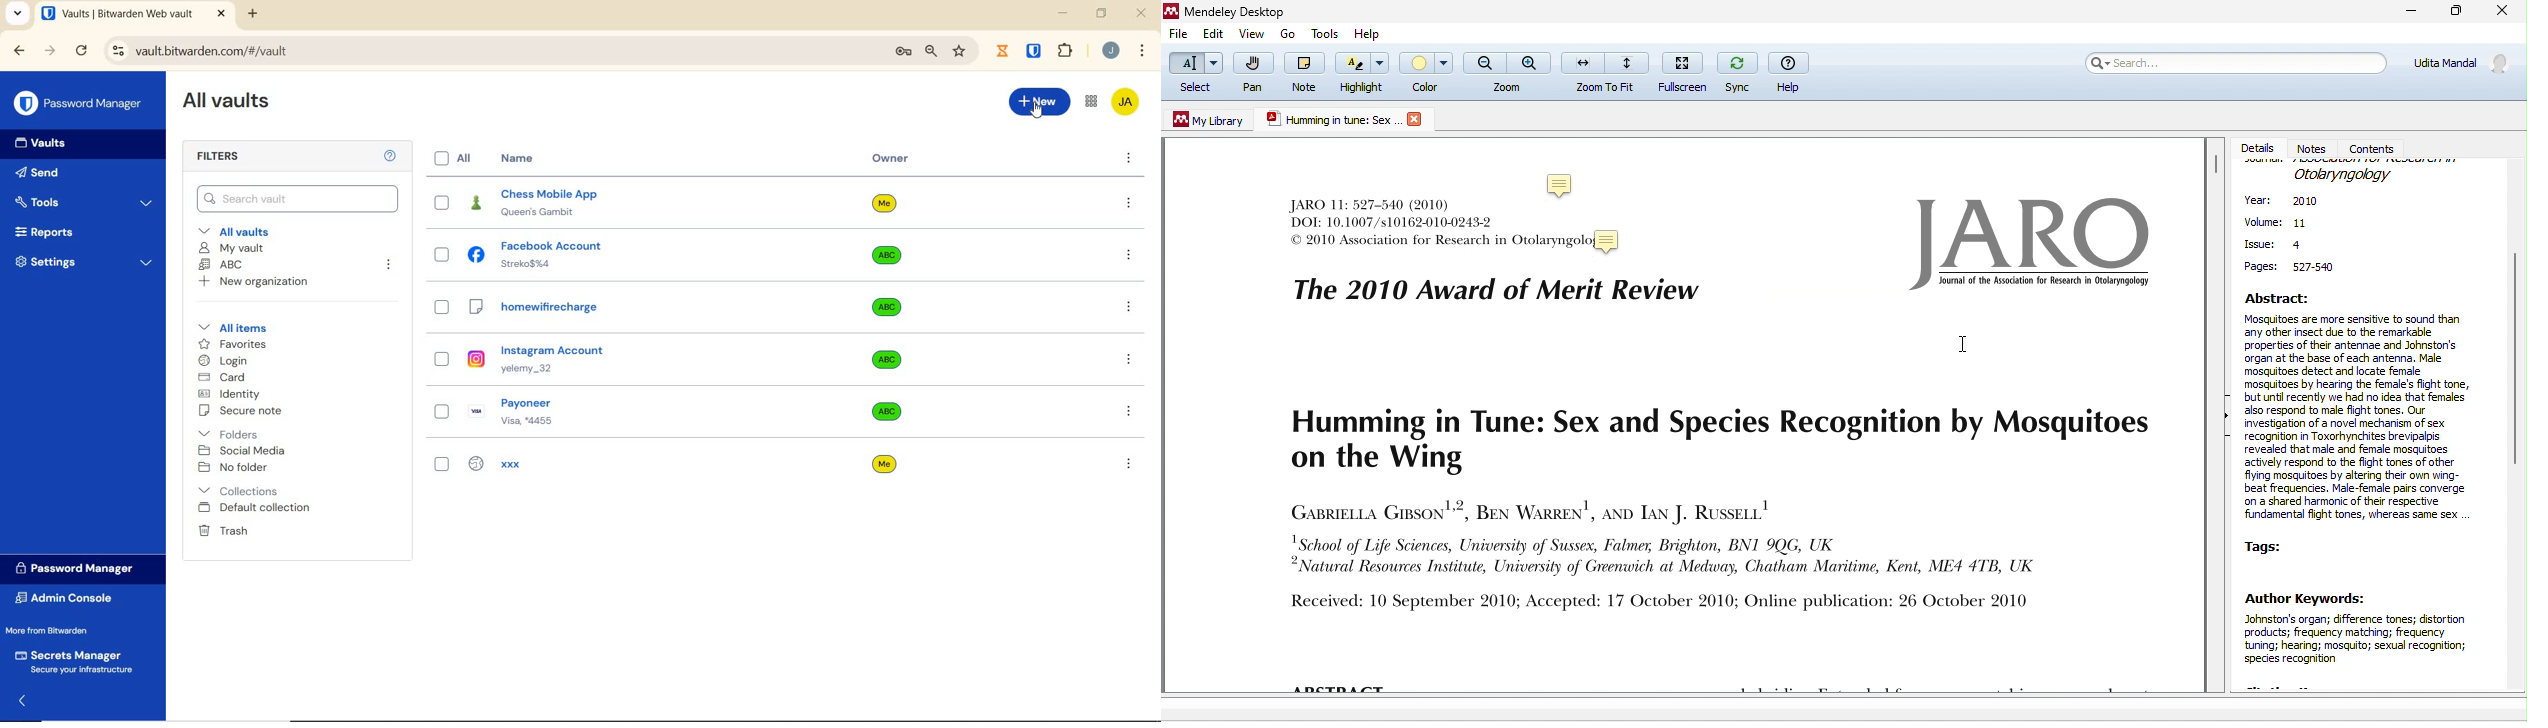  What do you see at coordinates (2235, 68) in the screenshot?
I see `search bar` at bounding box center [2235, 68].